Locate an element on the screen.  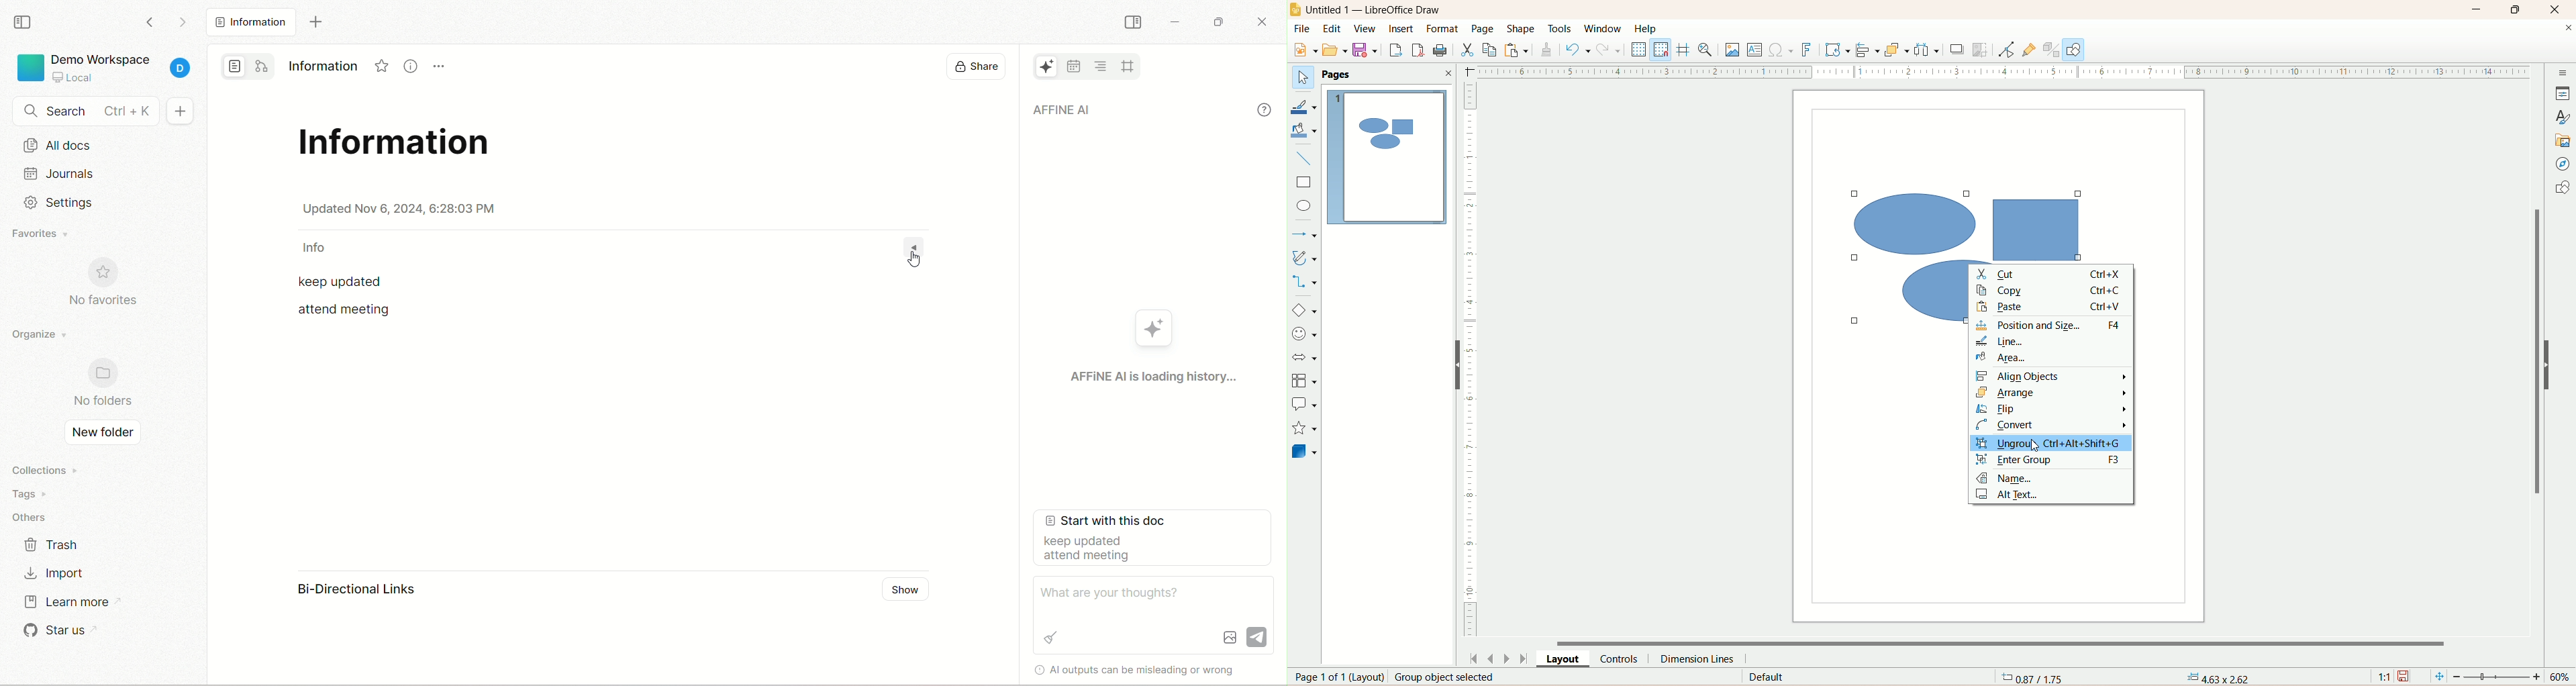
next is located at coordinates (1508, 659).